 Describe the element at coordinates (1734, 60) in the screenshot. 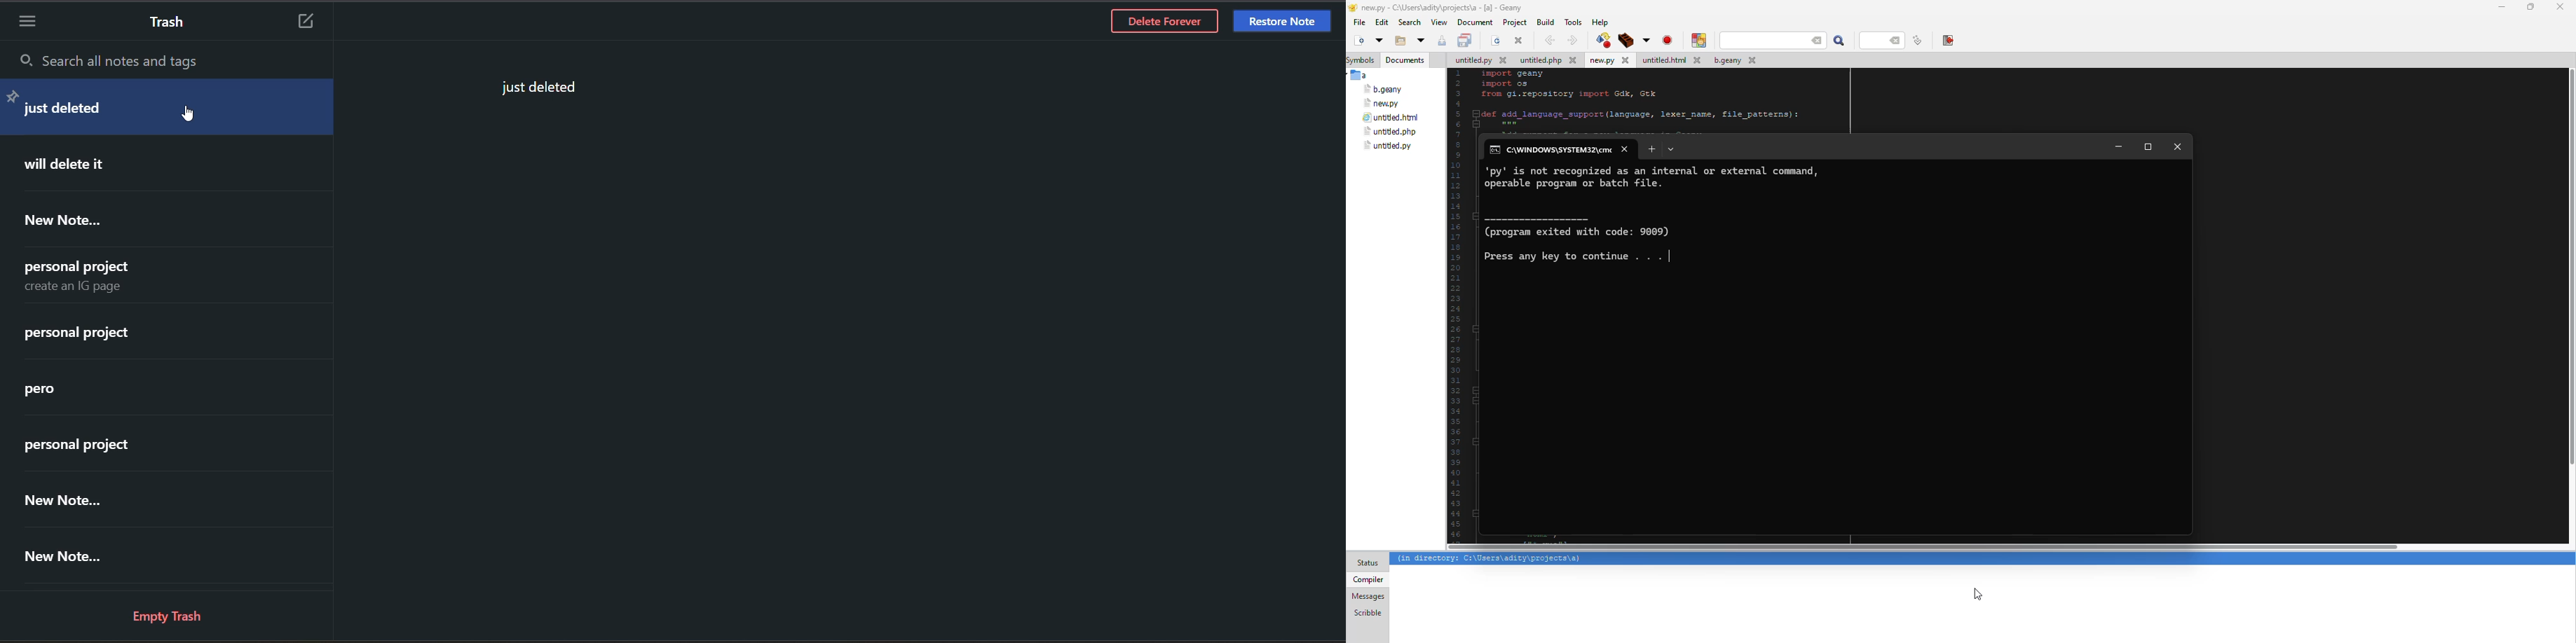

I see `file` at that location.